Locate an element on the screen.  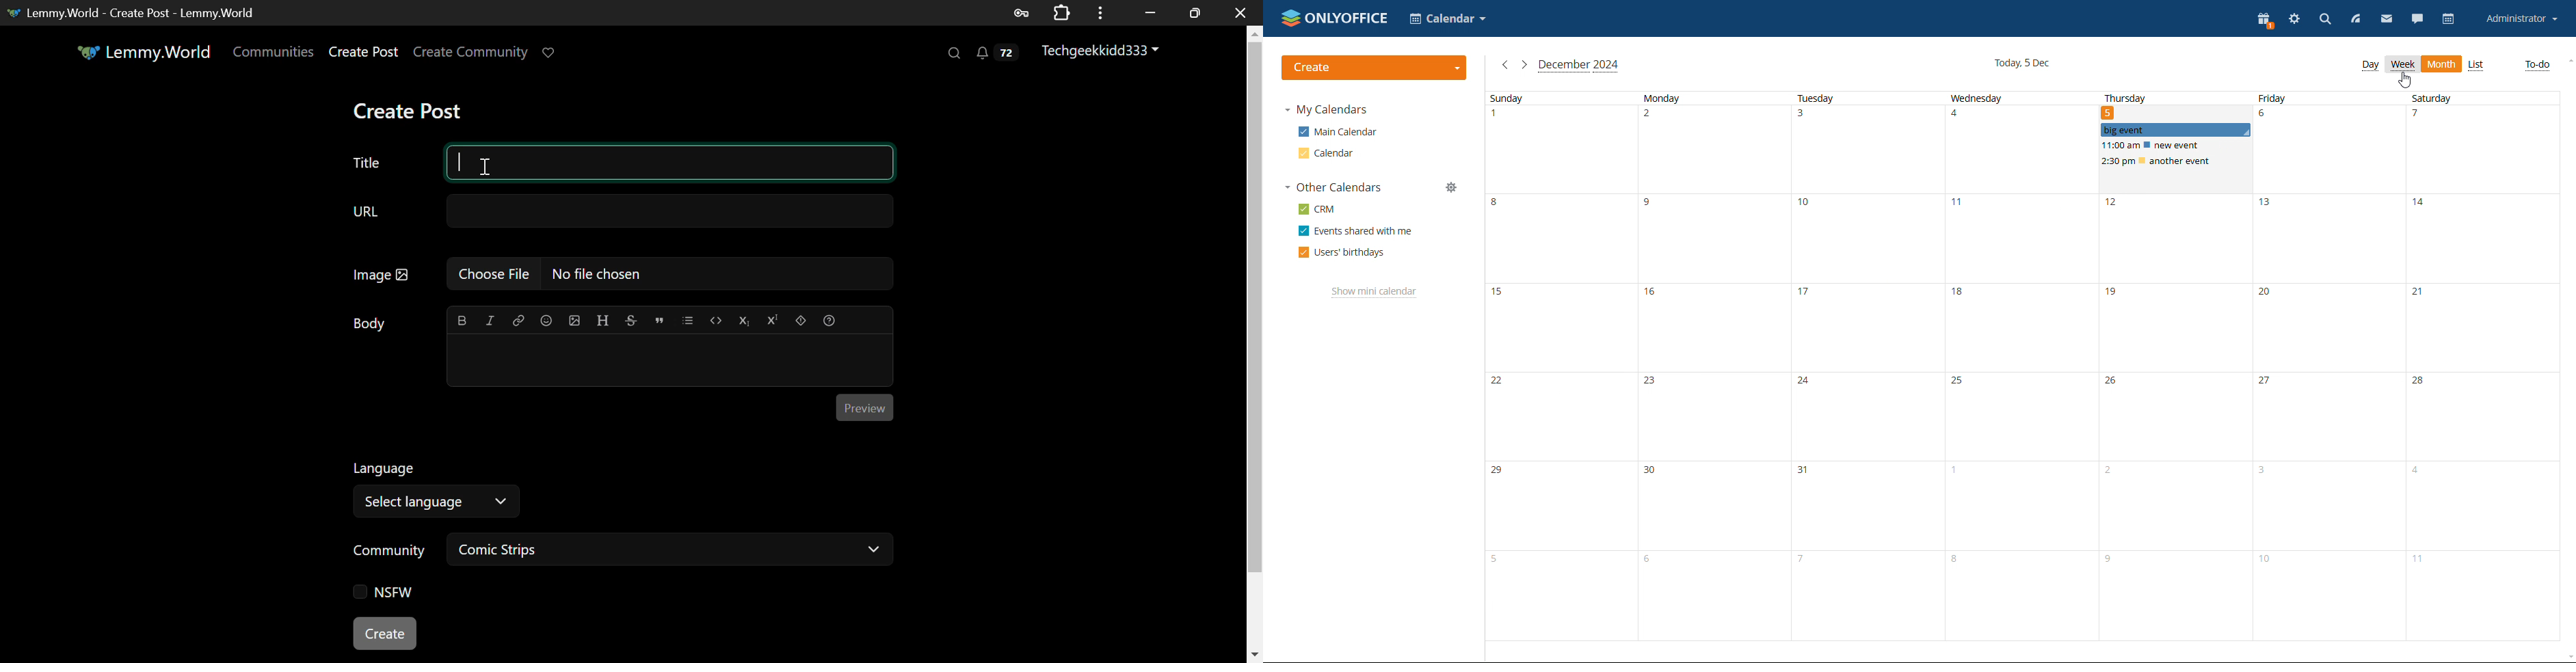
Select Language is located at coordinates (587, 487).